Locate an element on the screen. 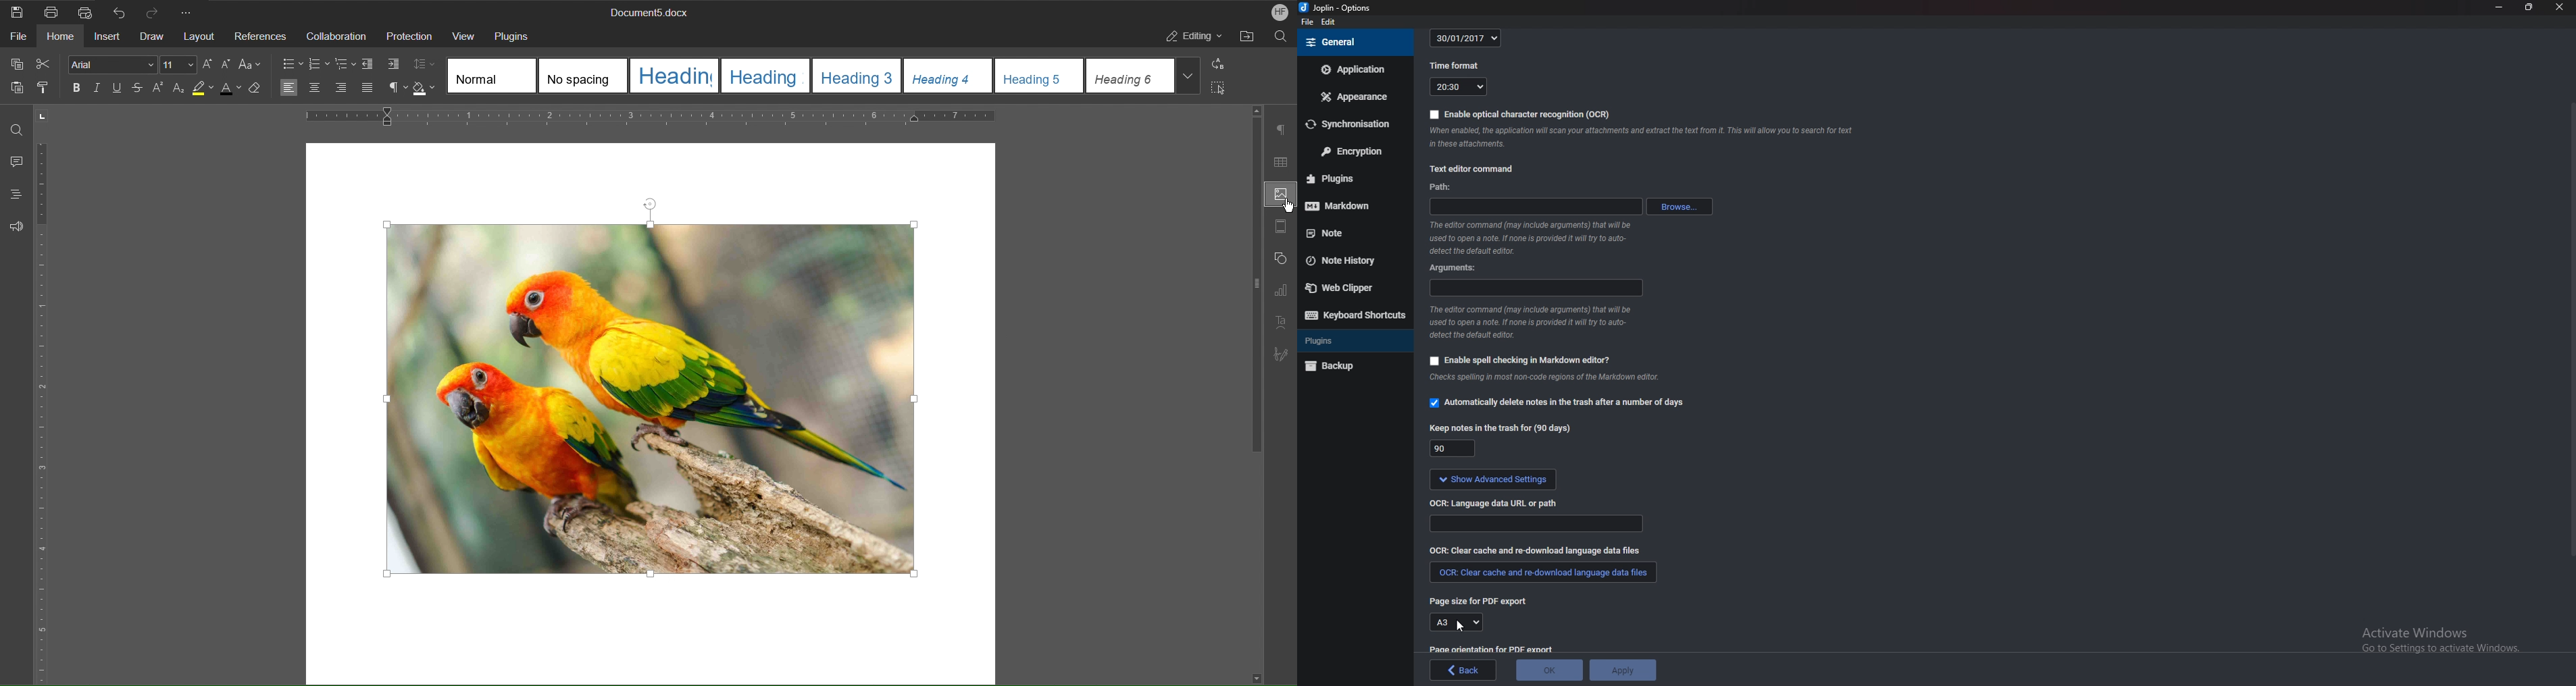  pointer is located at coordinates (1285, 207).